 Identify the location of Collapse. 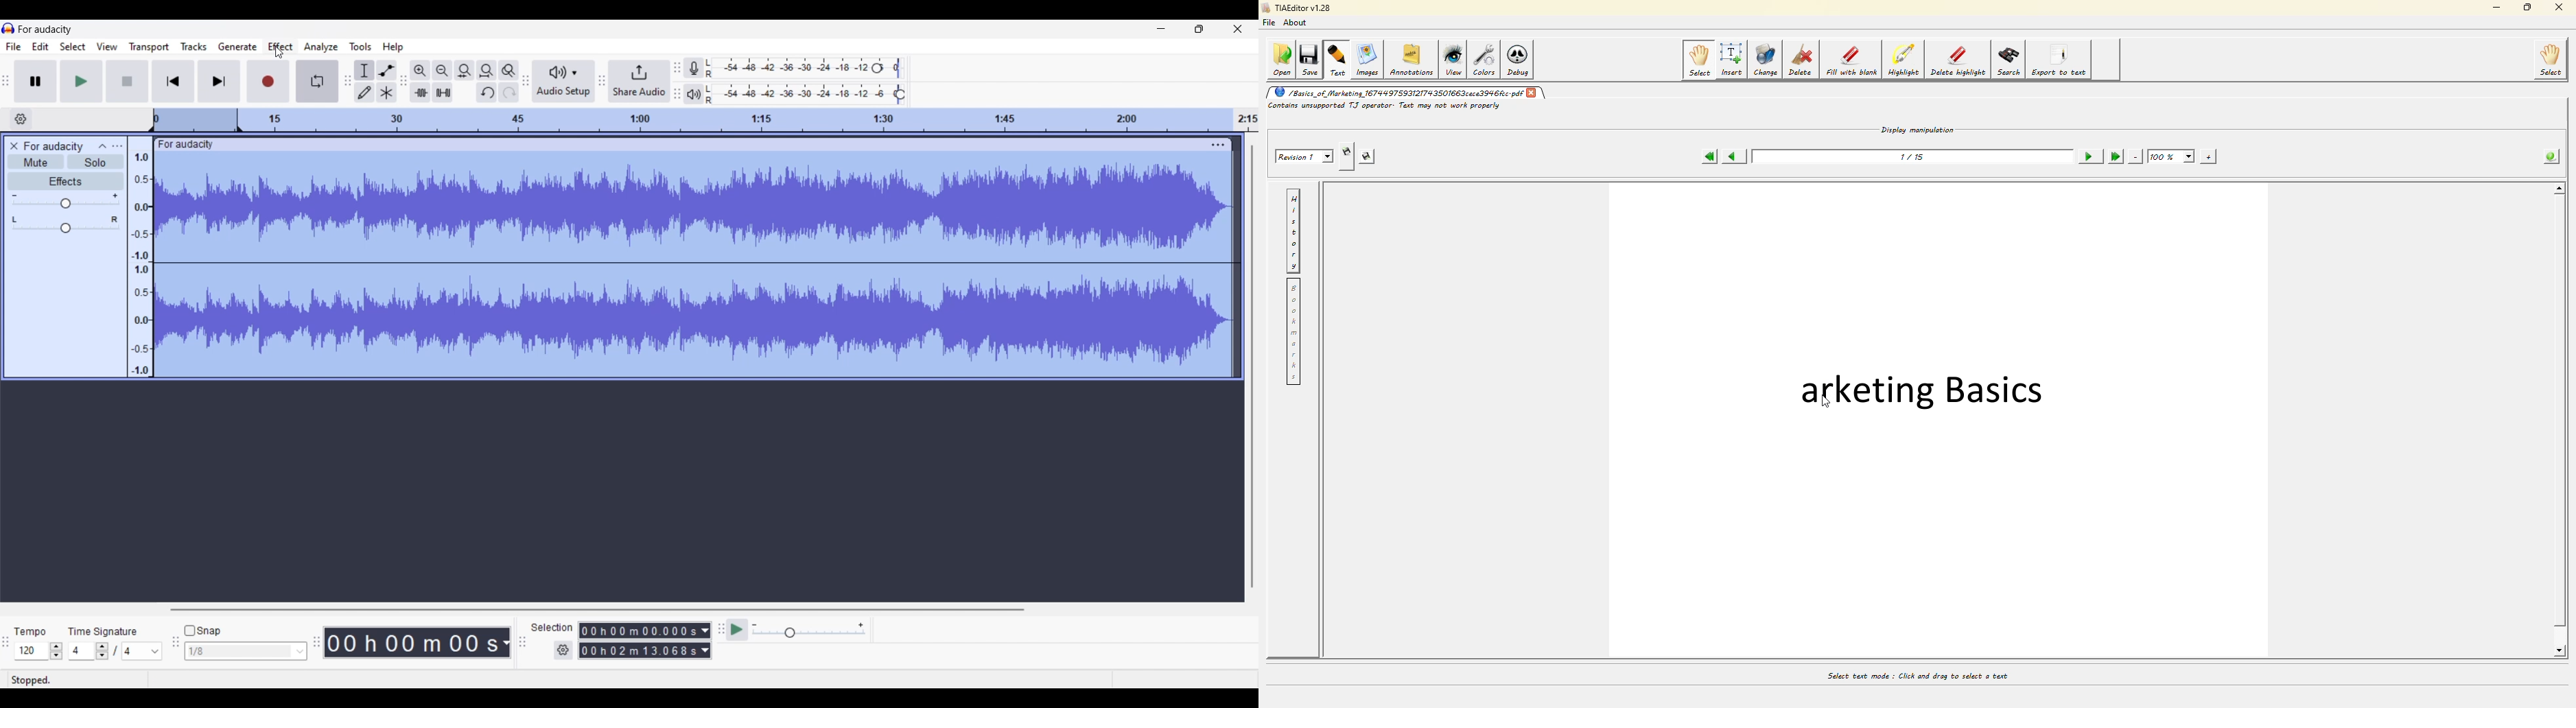
(103, 145).